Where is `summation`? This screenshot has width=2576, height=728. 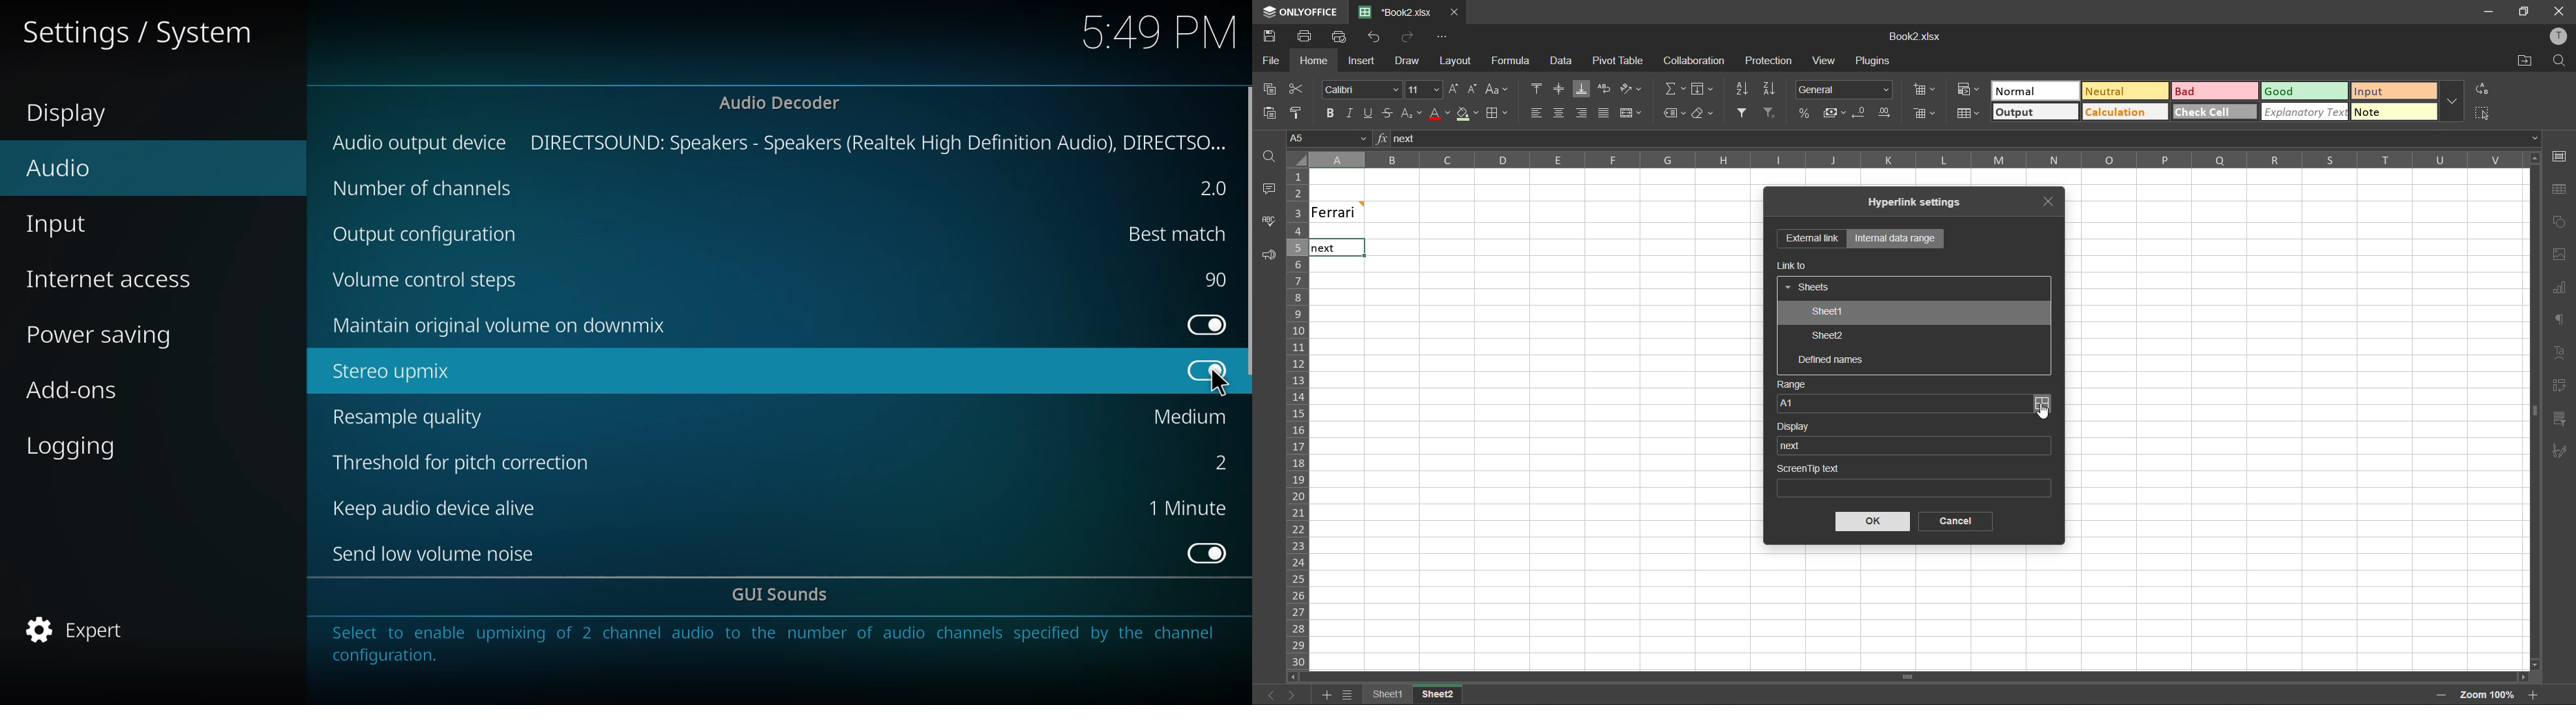
summation is located at coordinates (1674, 88).